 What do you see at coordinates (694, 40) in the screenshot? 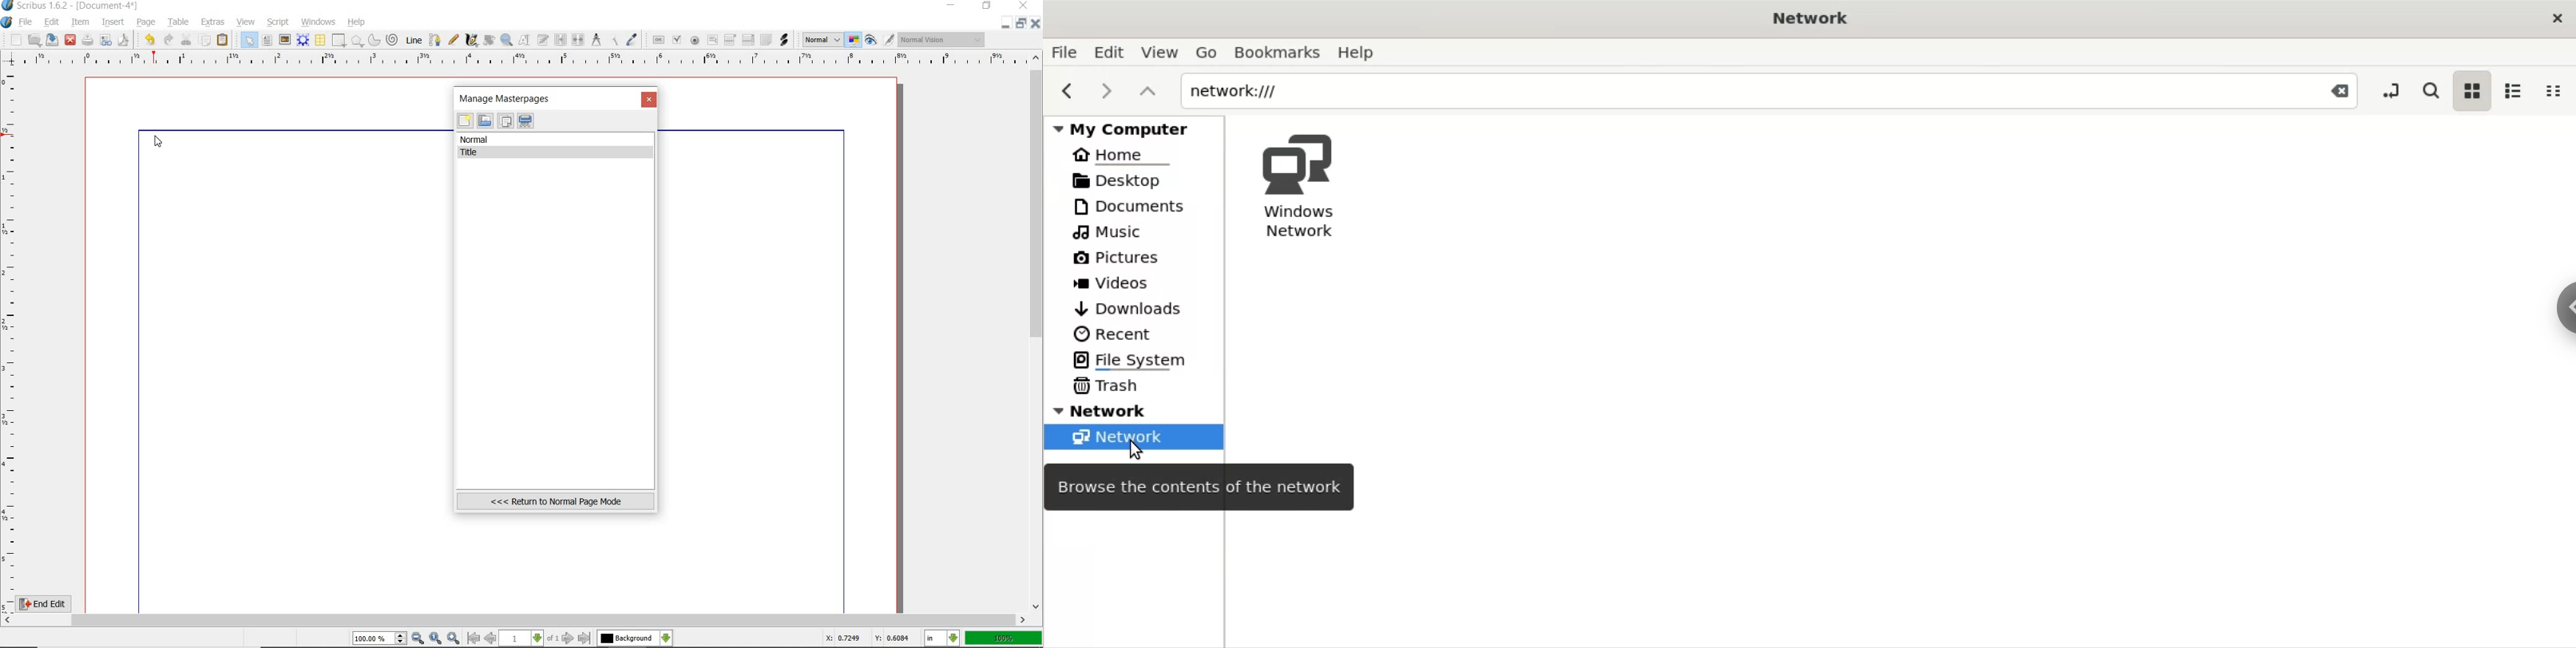
I see `pdf radio button` at bounding box center [694, 40].